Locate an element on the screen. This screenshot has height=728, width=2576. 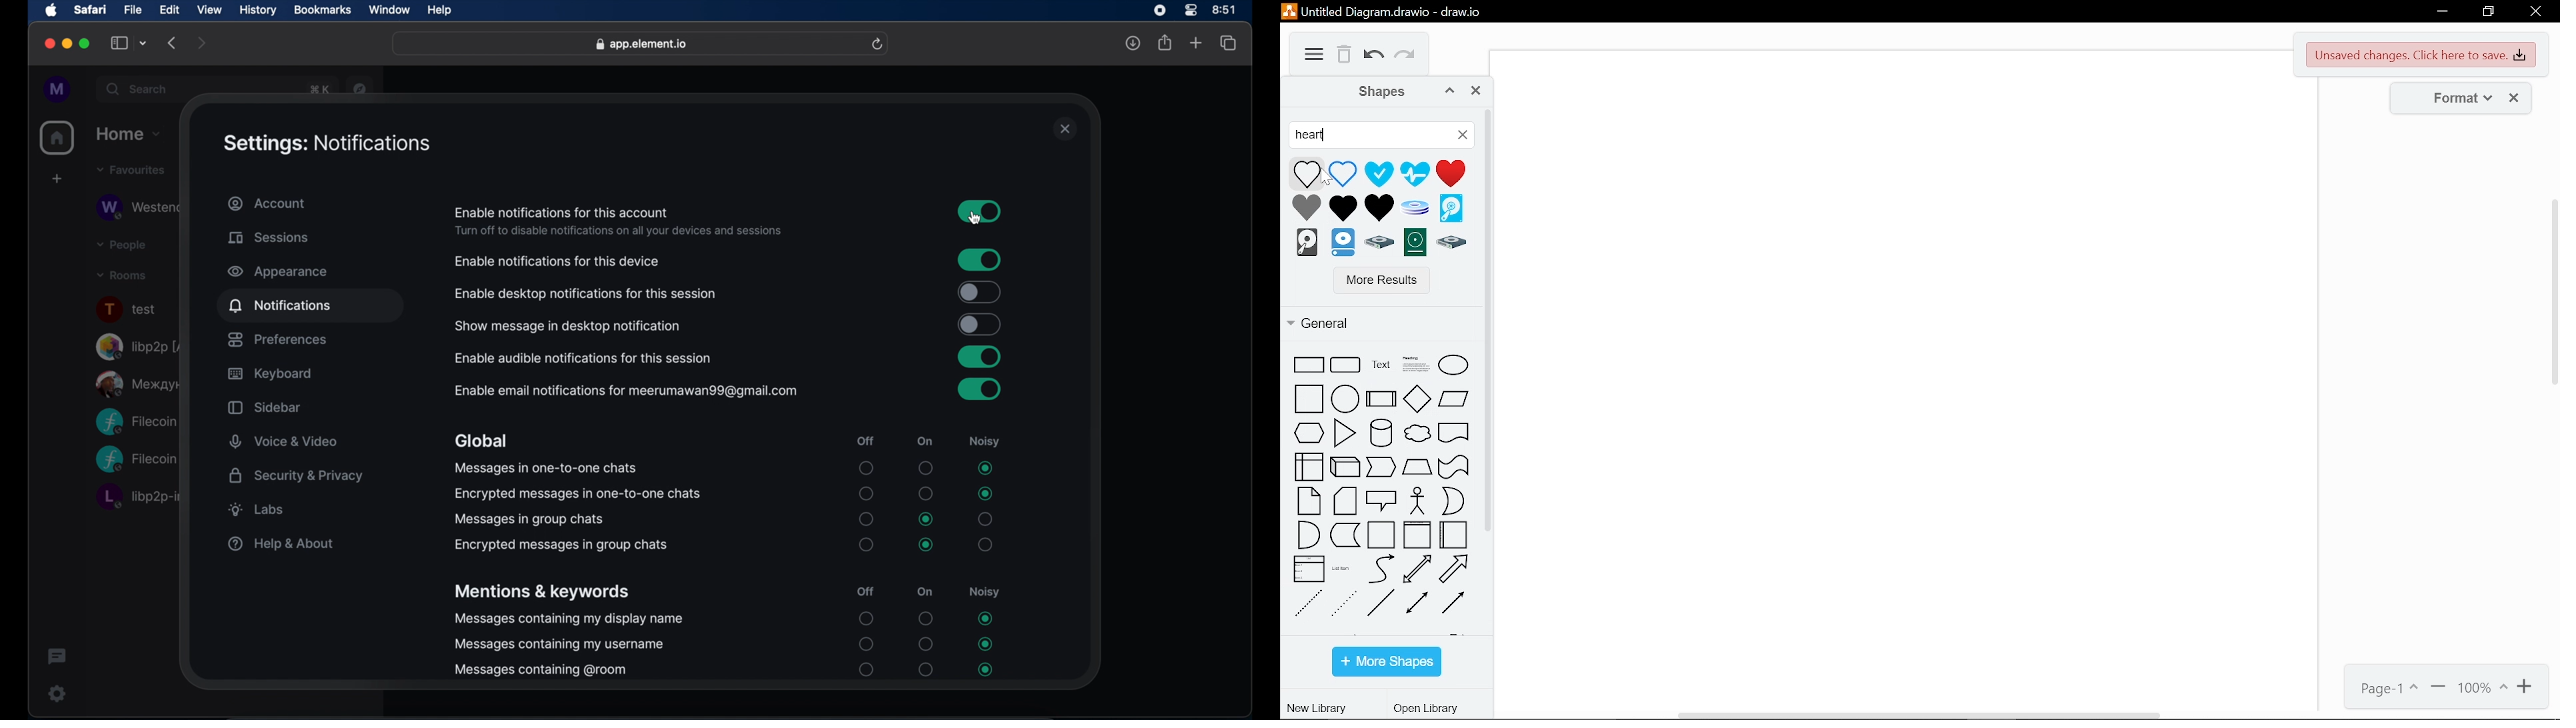
encrypted messages in group chats is located at coordinates (560, 545).